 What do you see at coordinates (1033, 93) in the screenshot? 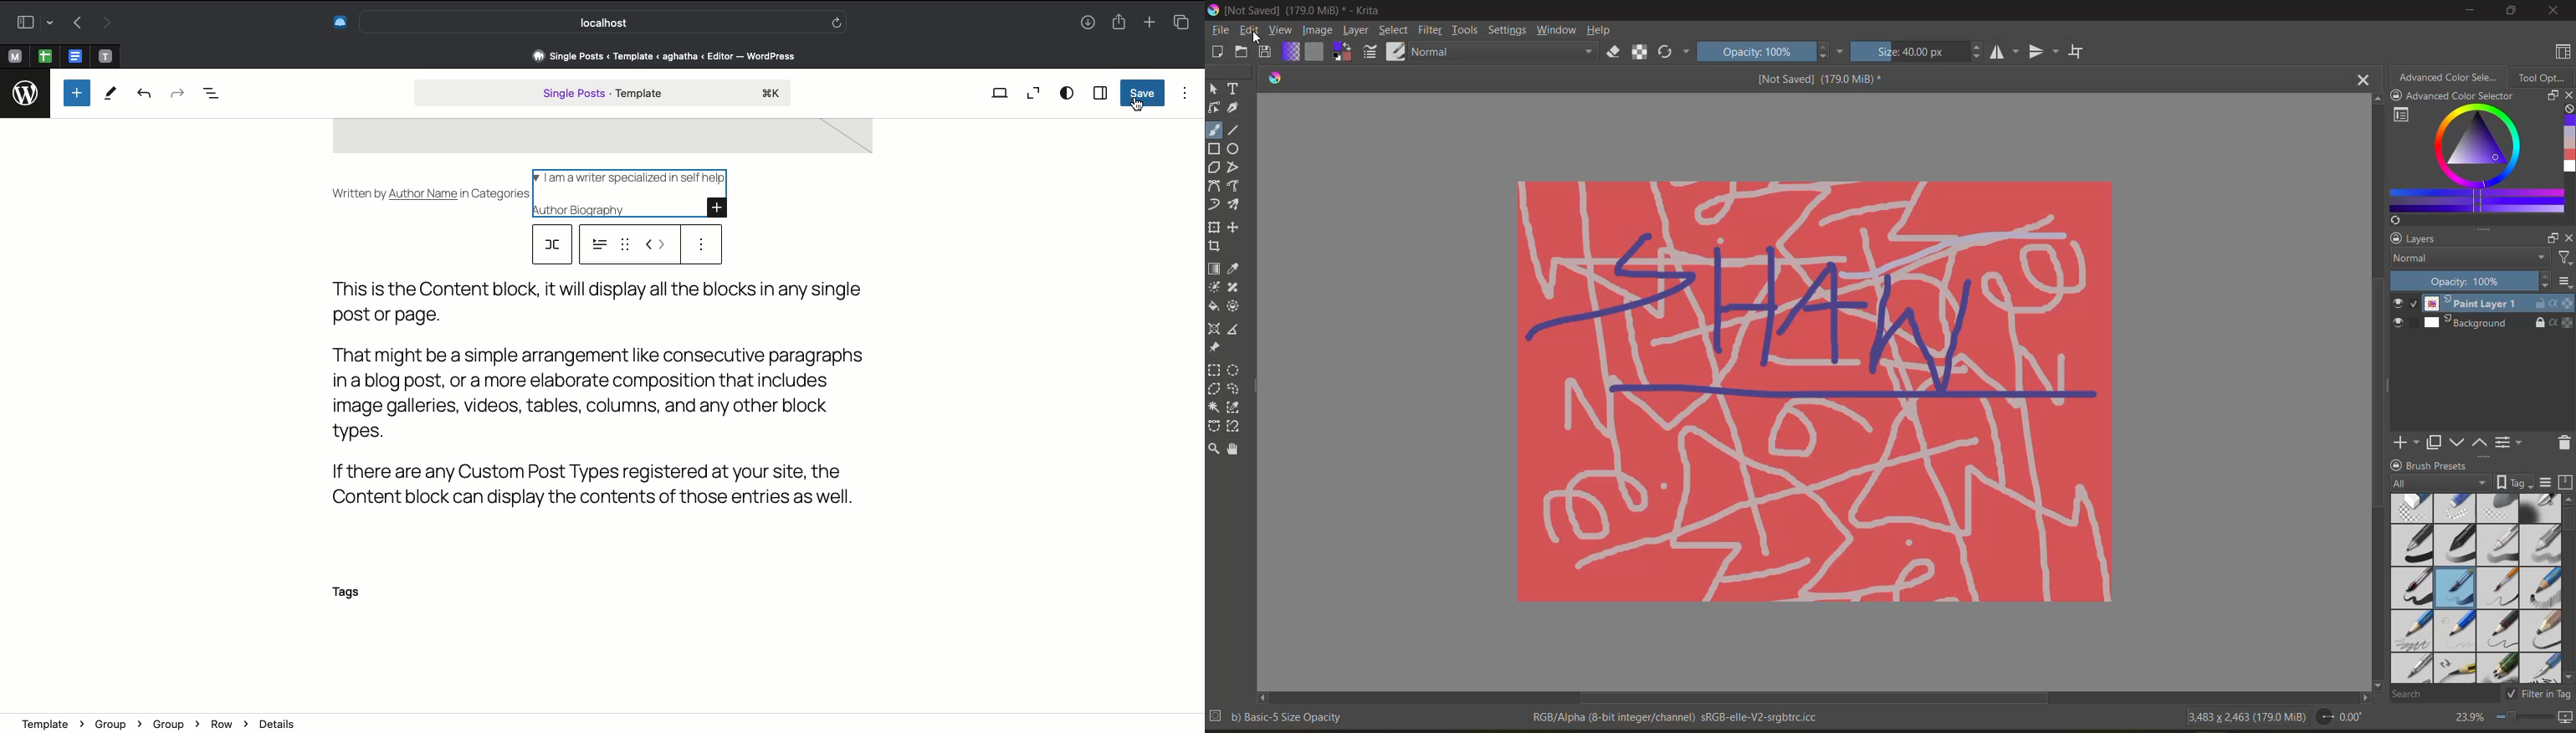
I see `Zoom out` at bounding box center [1033, 93].